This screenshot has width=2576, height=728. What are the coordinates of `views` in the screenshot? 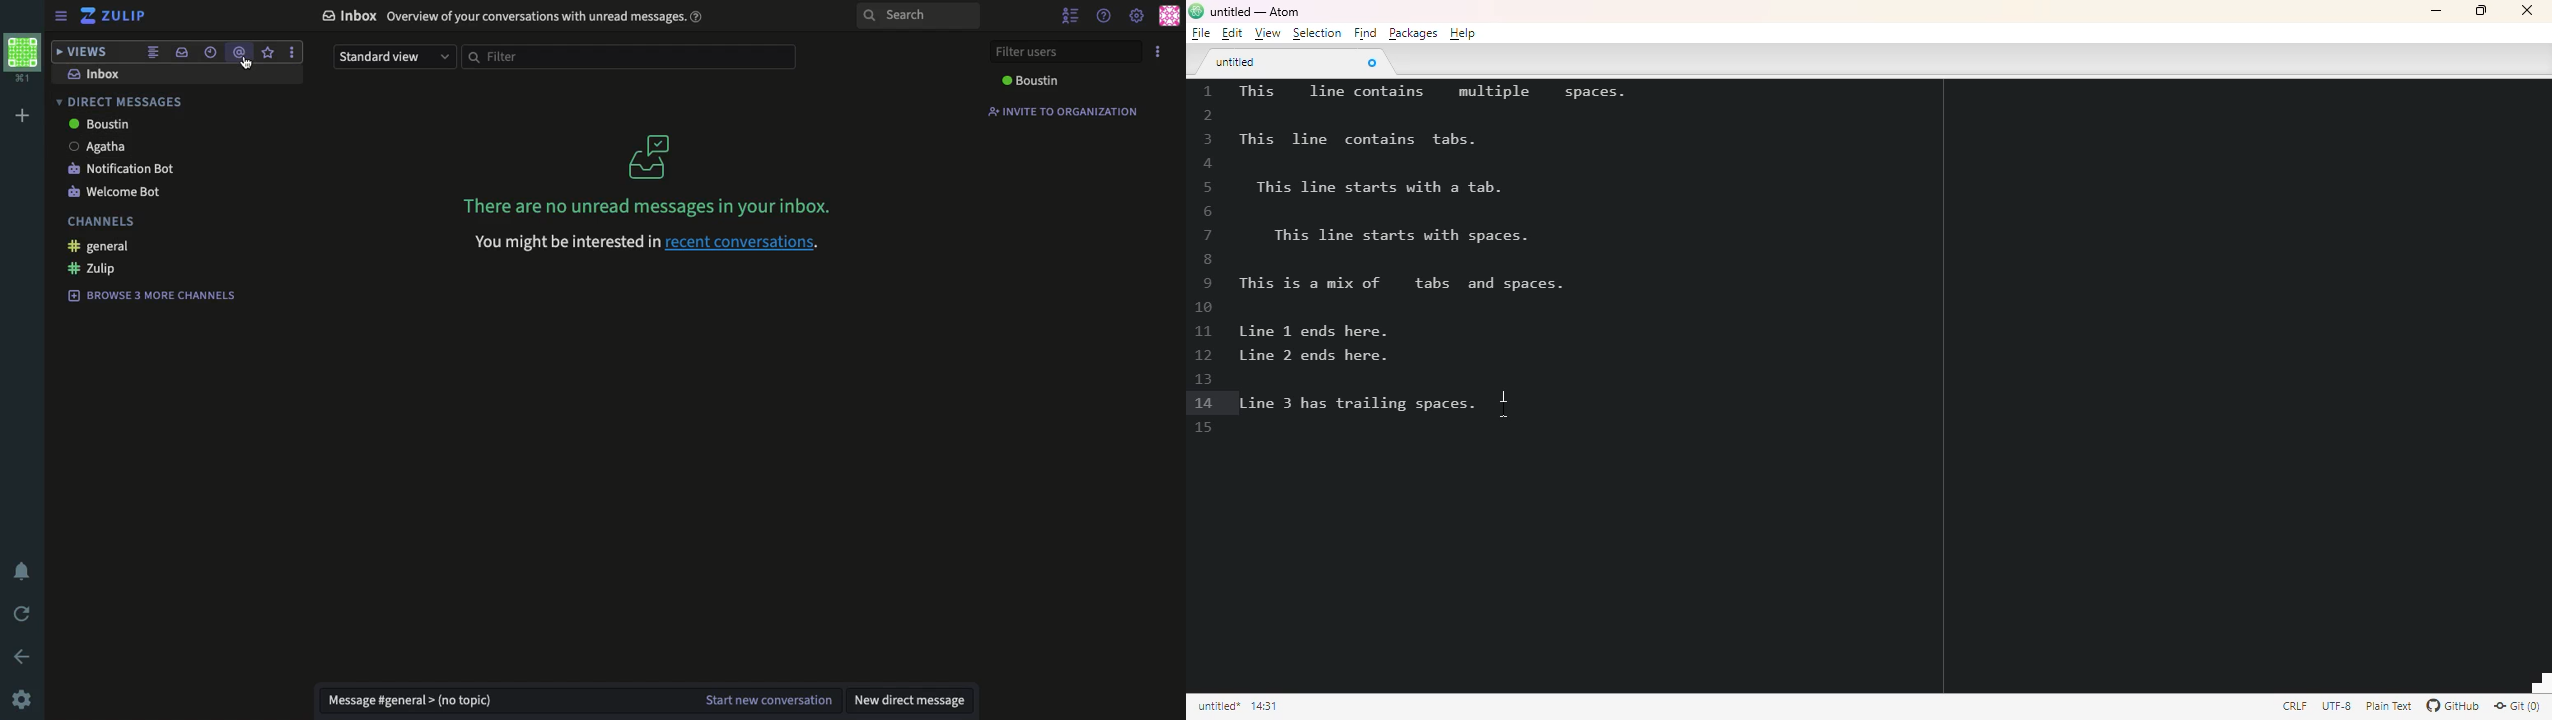 It's located at (79, 52).